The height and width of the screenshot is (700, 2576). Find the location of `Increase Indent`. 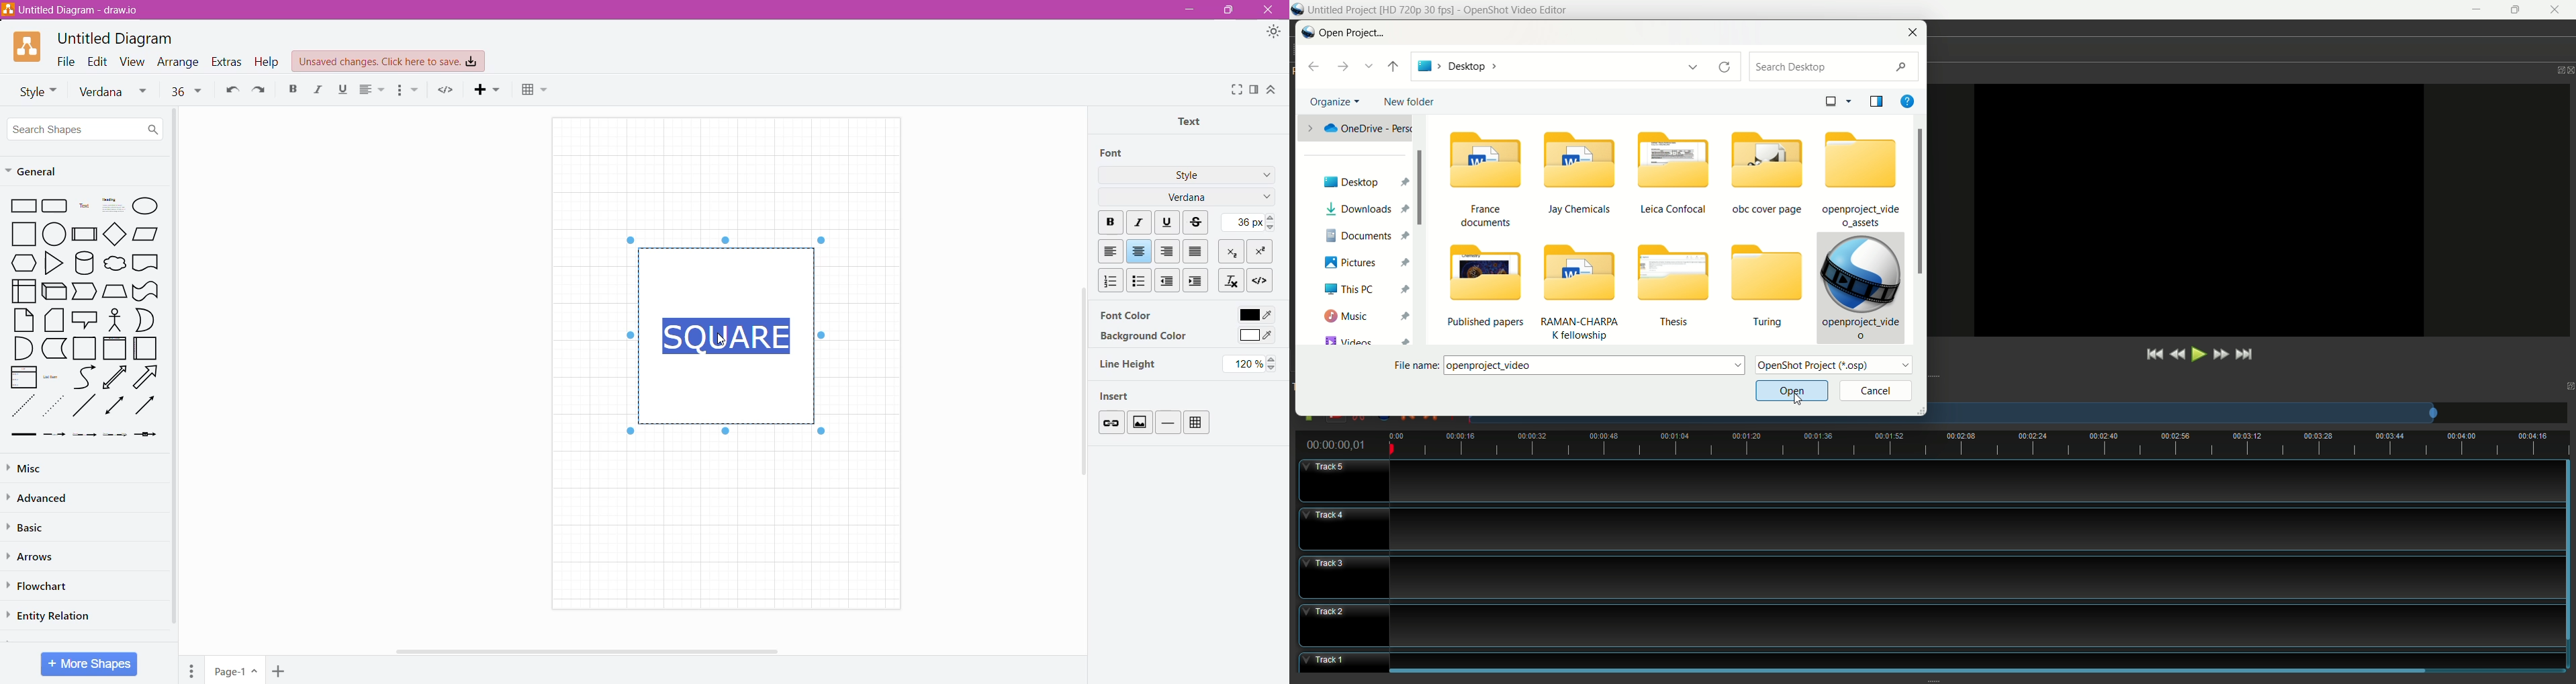

Increase Indent is located at coordinates (1197, 280).